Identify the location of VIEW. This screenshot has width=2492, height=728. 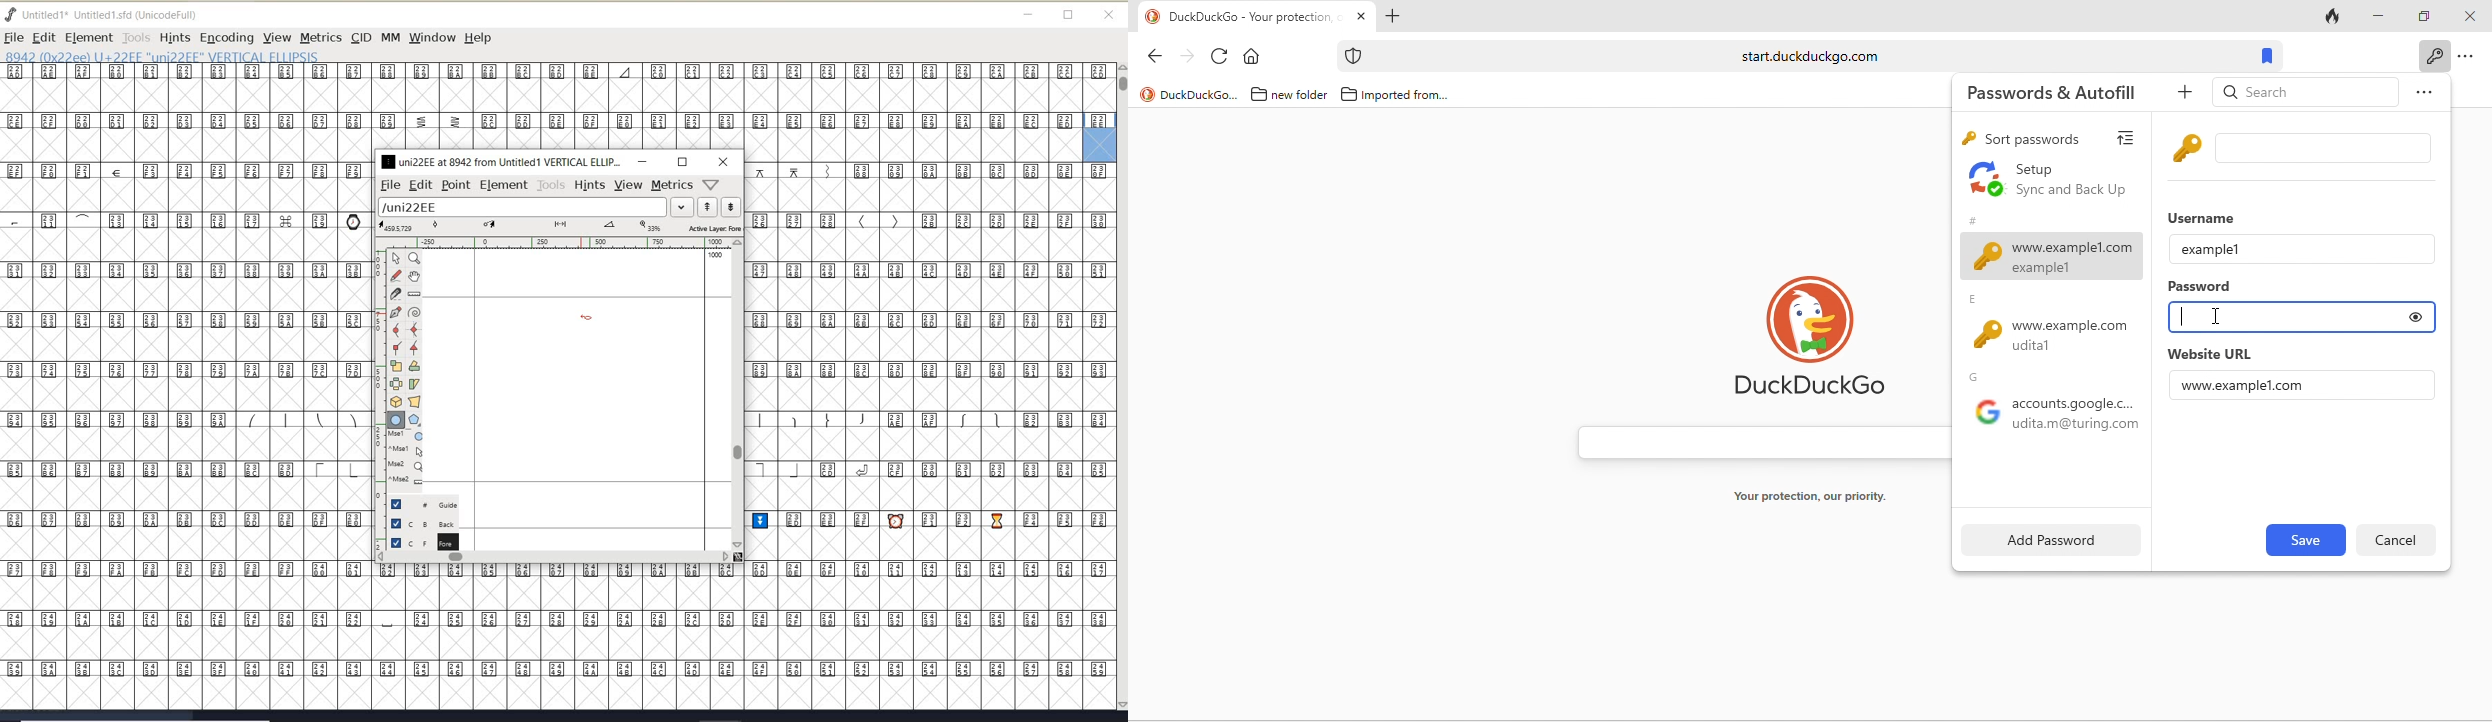
(275, 37).